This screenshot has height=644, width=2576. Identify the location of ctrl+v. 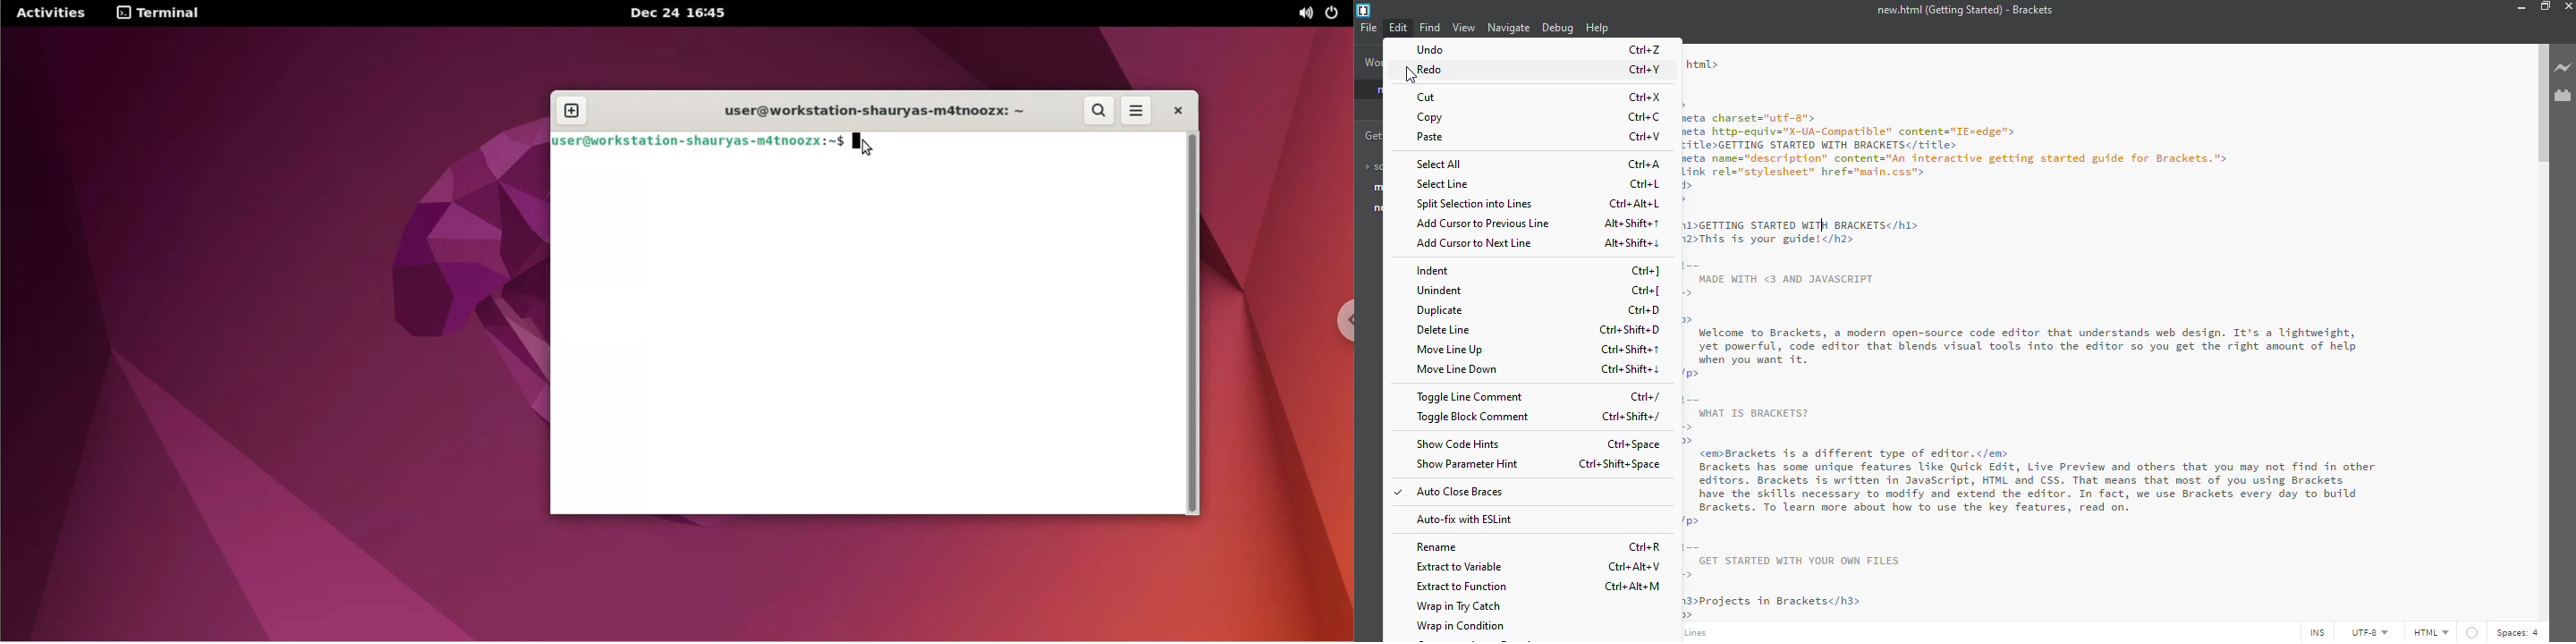
(1646, 138).